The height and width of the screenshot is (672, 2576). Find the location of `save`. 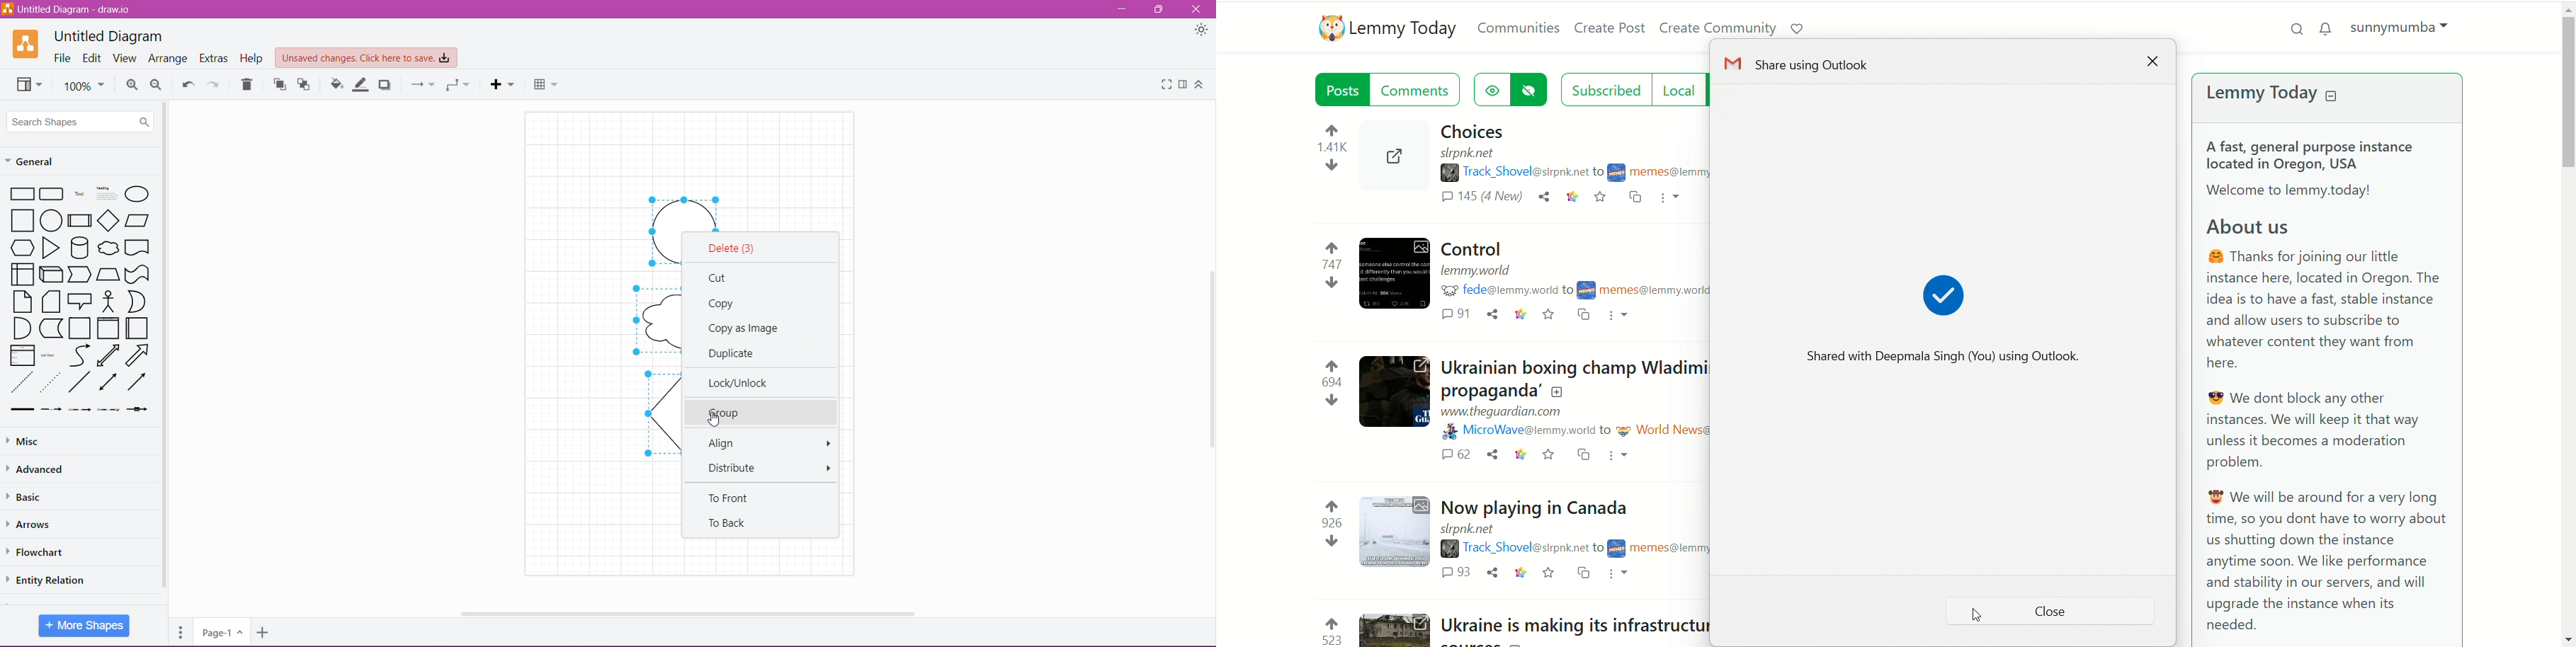

save is located at coordinates (1548, 455).